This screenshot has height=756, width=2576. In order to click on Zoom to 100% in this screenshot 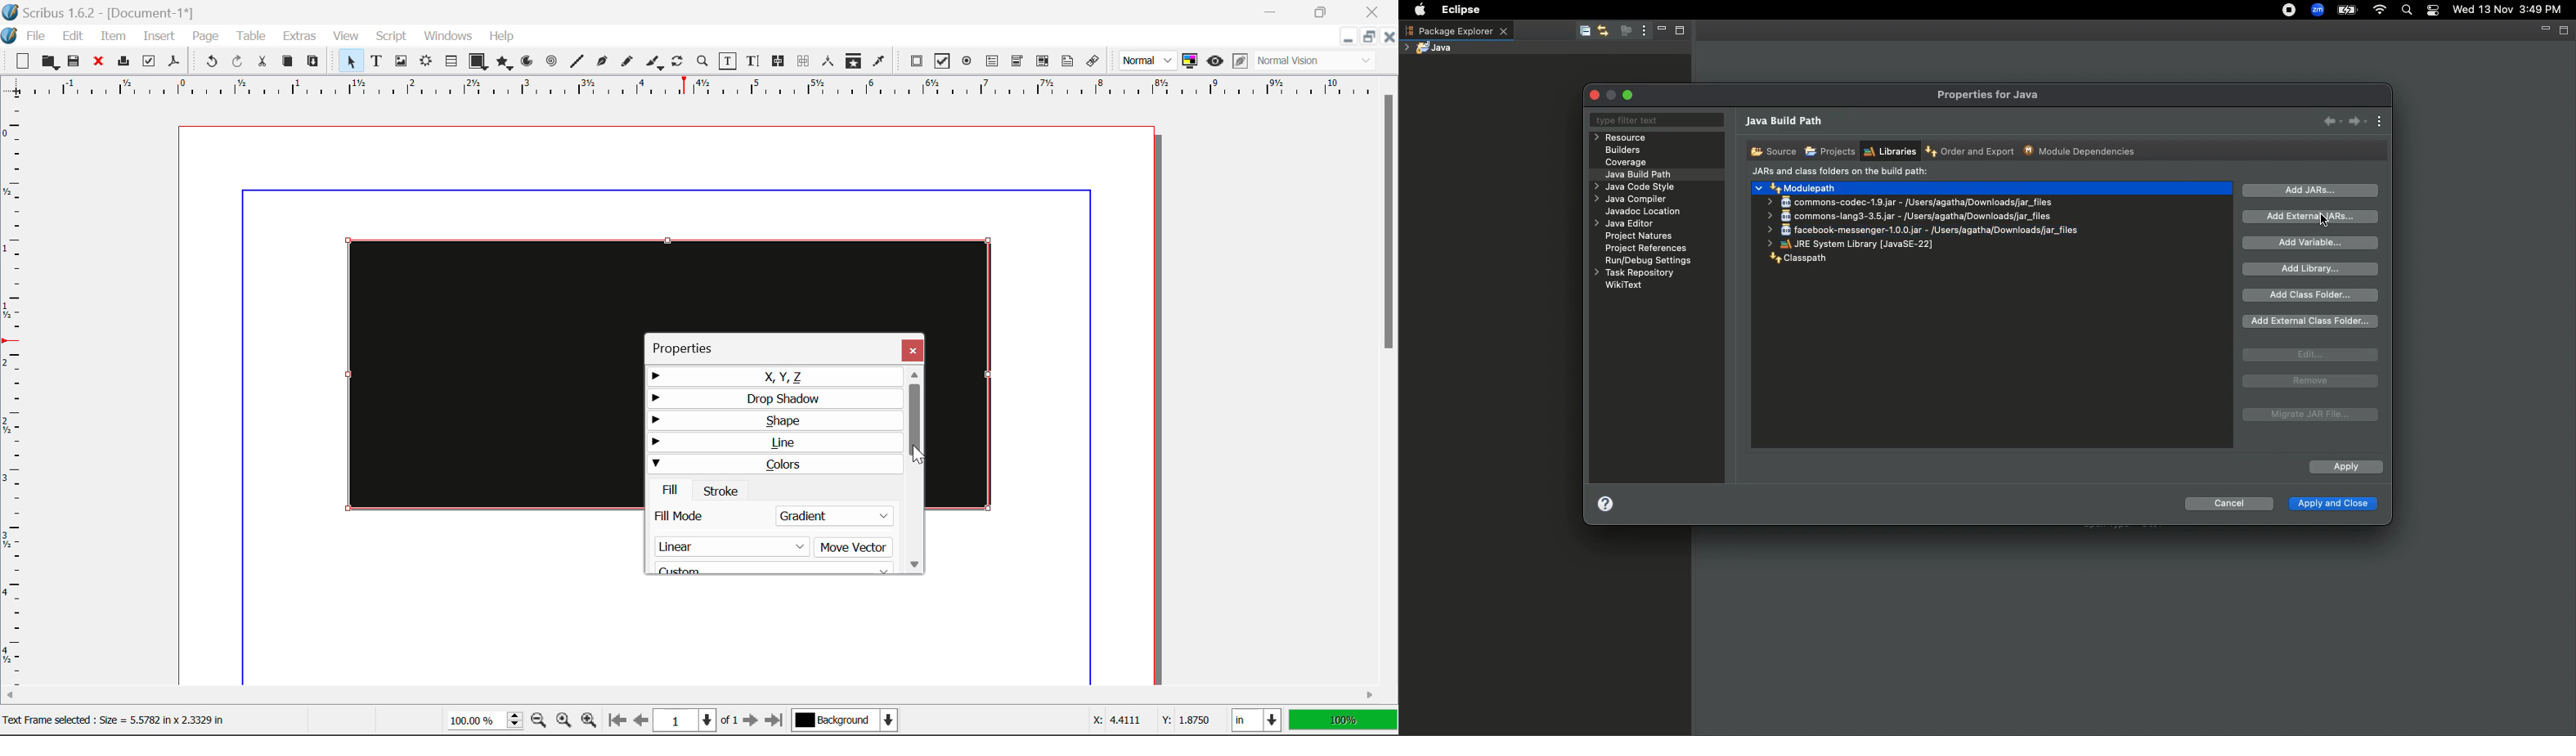, I will do `click(565, 722)`.